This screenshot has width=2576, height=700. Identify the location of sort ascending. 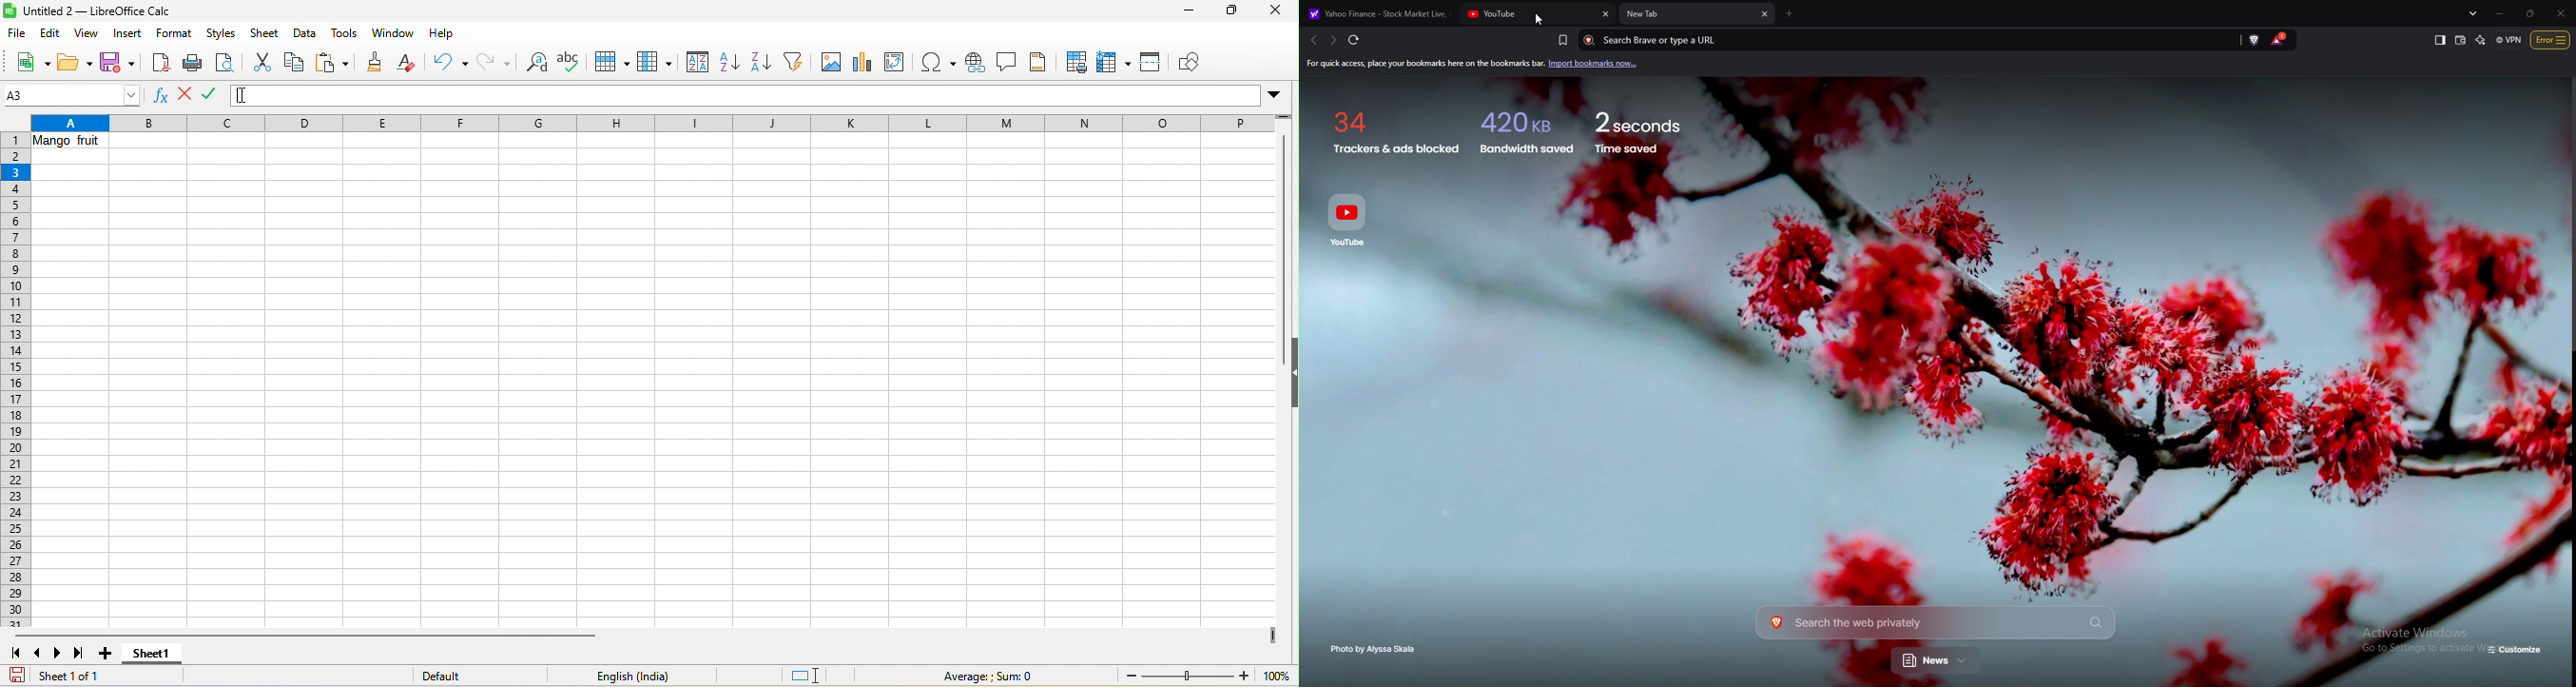
(727, 64).